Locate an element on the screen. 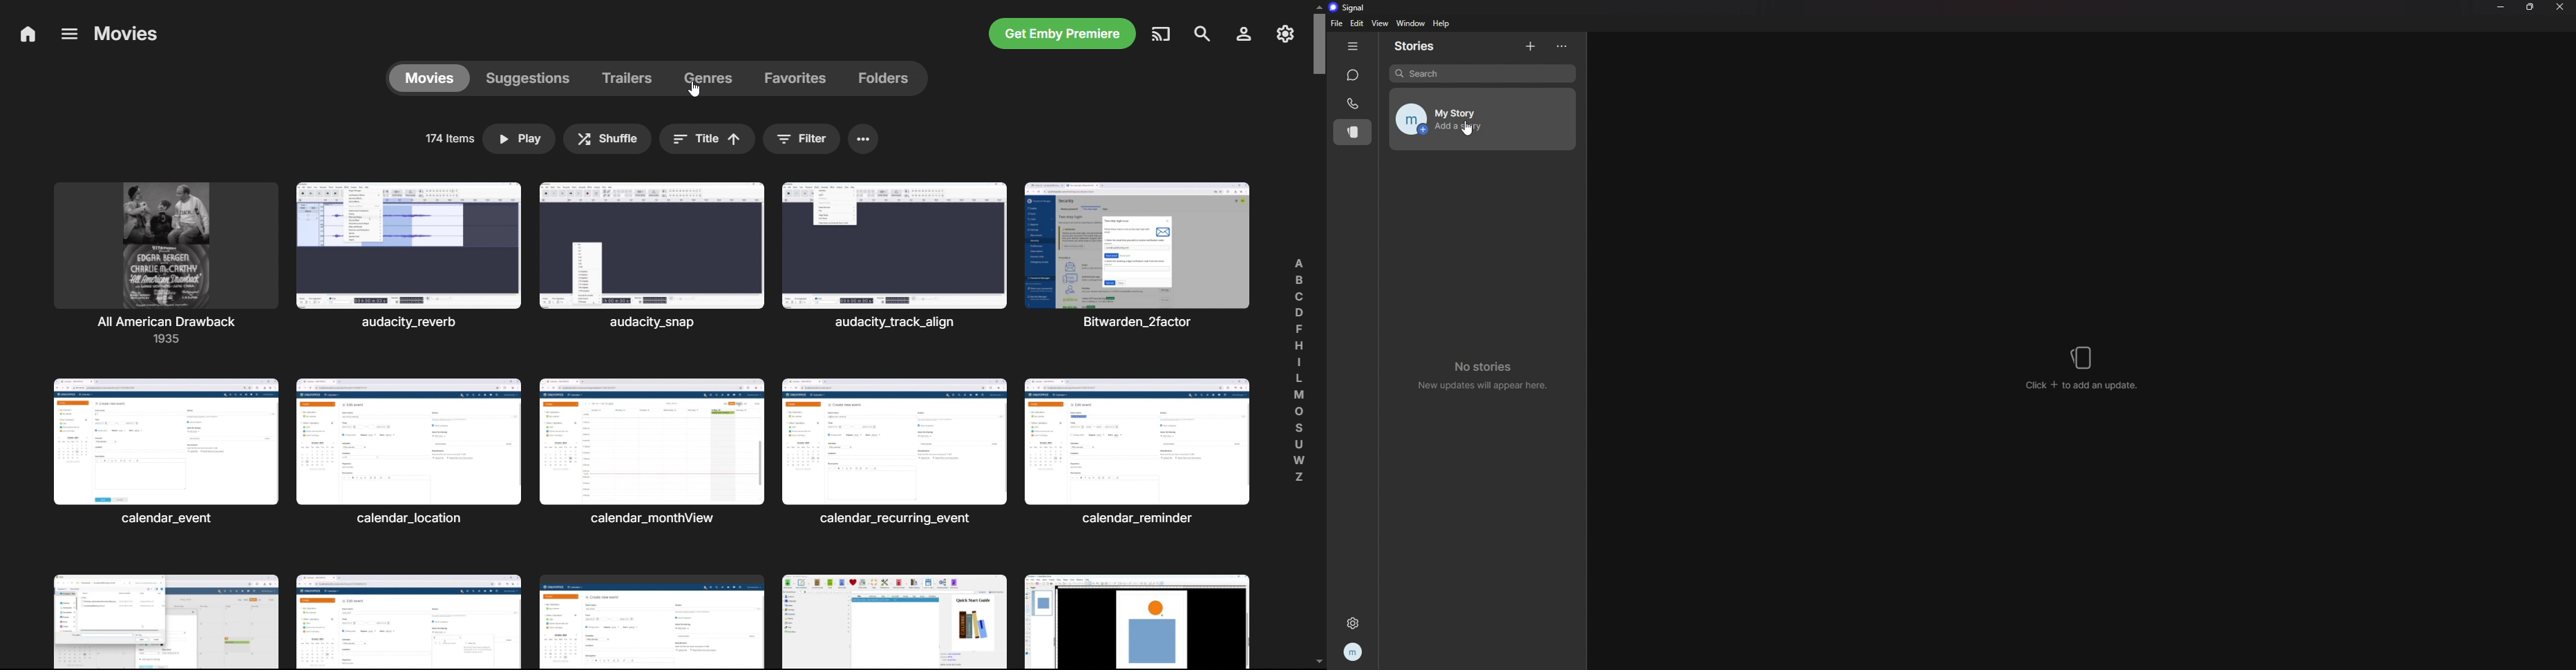 The height and width of the screenshot is (672, 2576). window is located at coordinates (1410, 24).